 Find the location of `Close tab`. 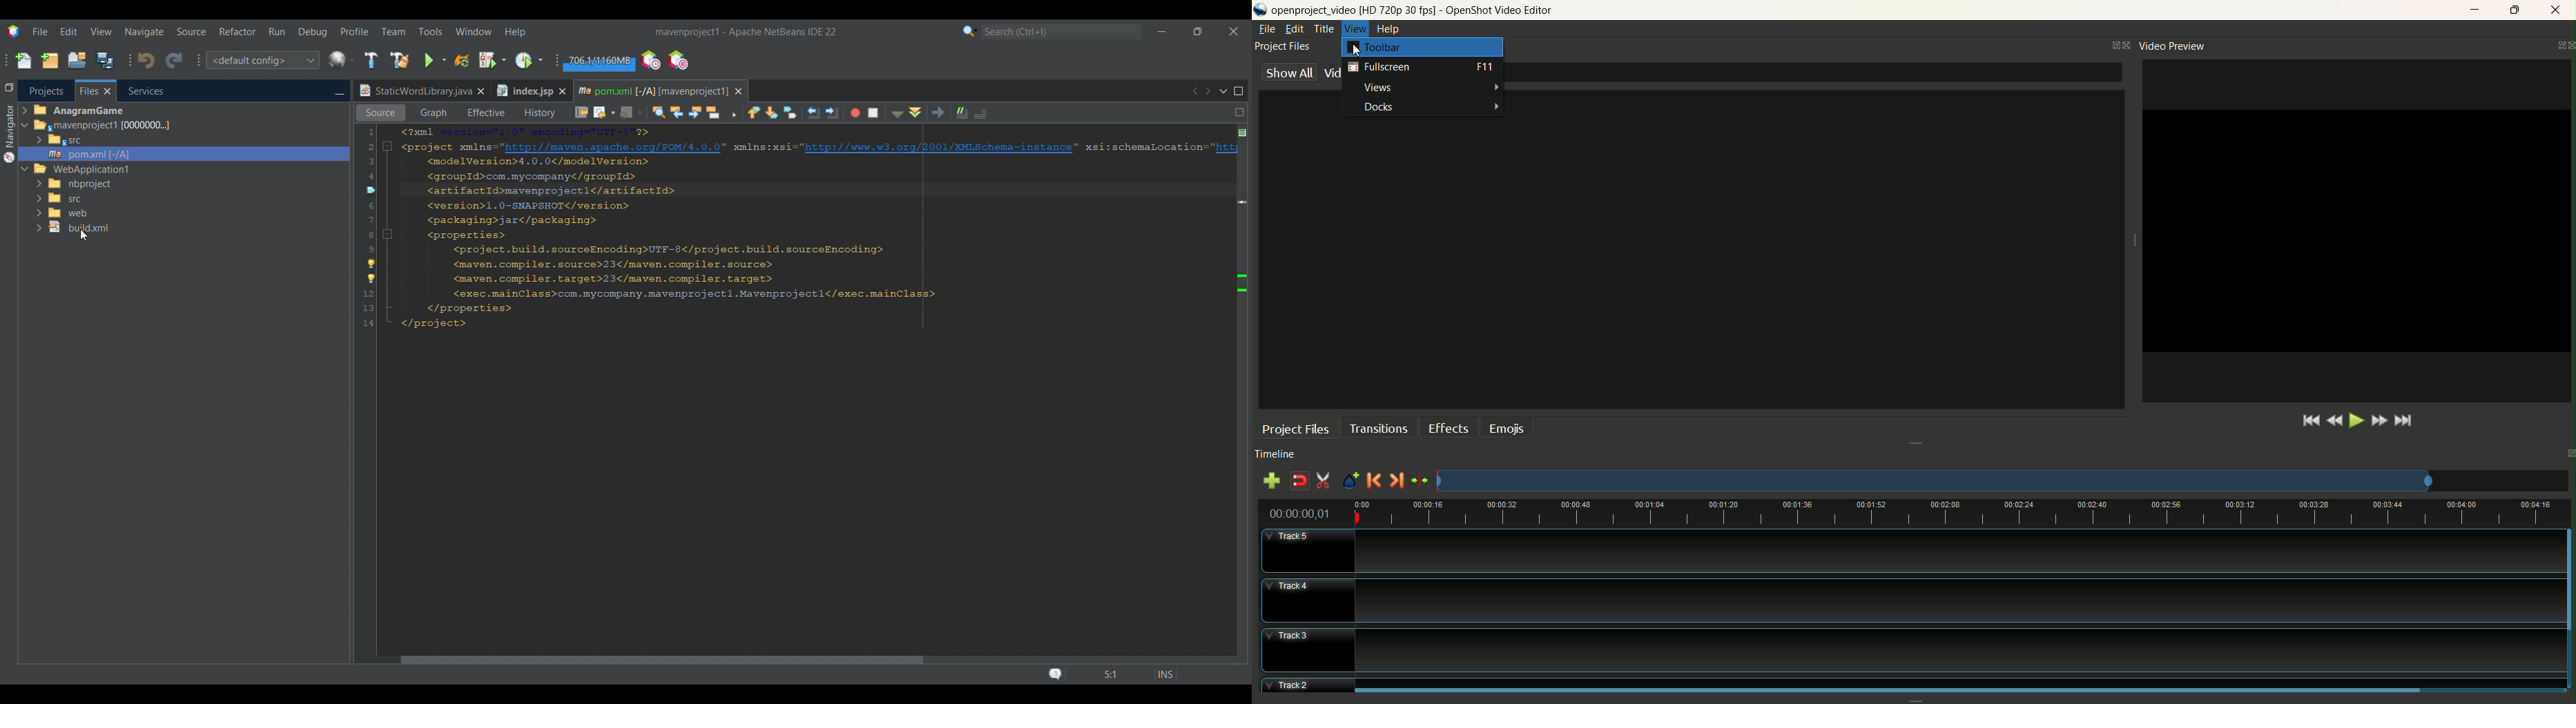

Close tab is located at coordinates (481, 91).